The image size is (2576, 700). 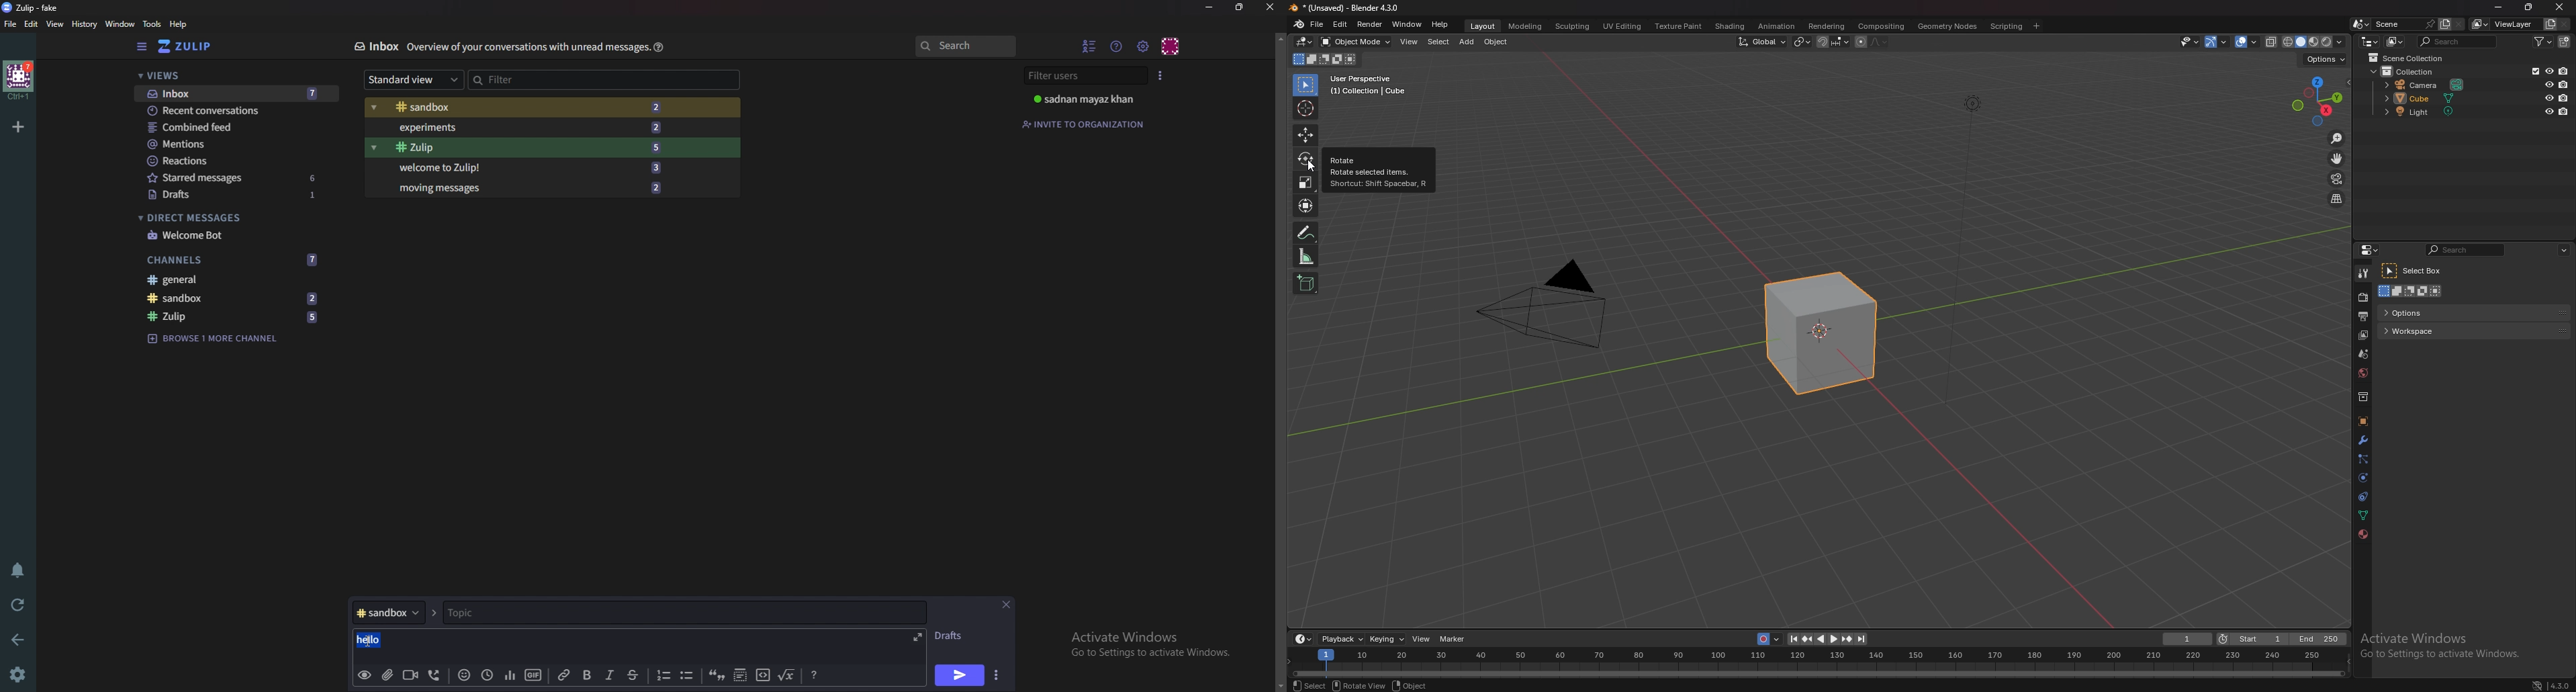 I want to click on Bold, so click(x=586, y=675).